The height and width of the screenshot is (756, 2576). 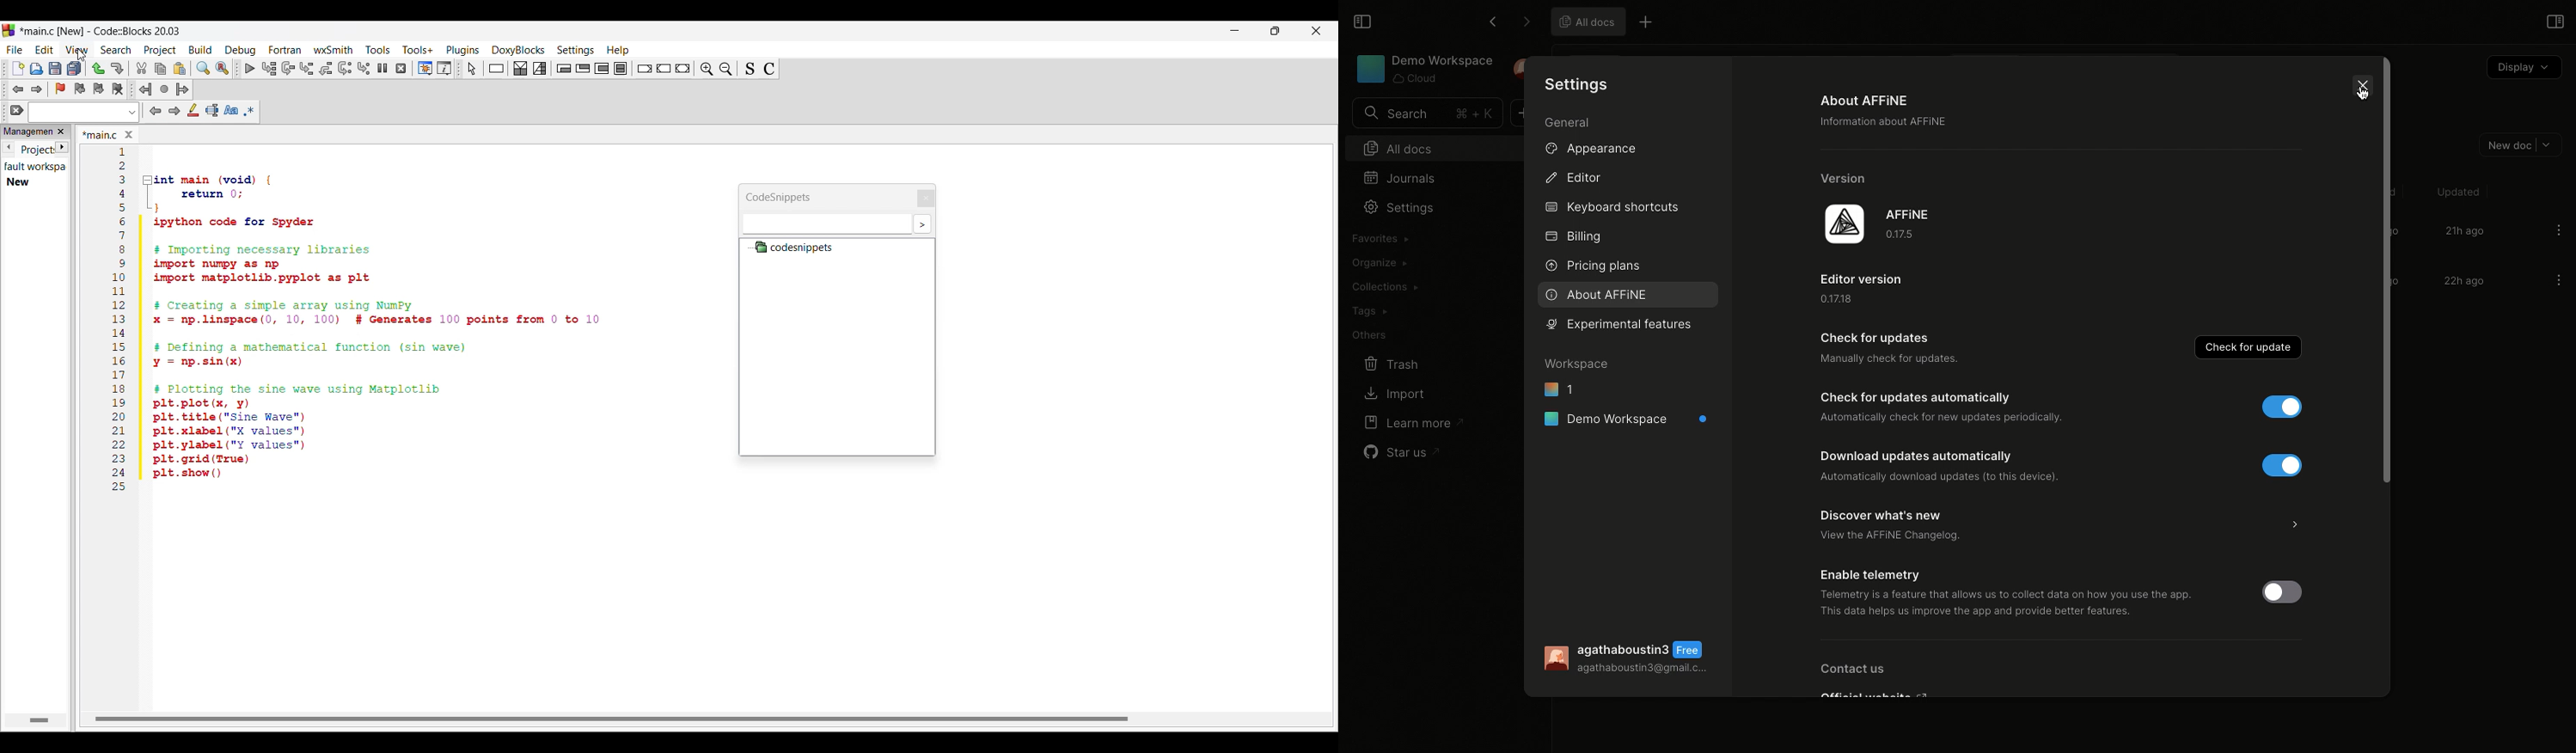 What do you see at coordinates (1419, 237) in the screenshot?
I see `Import workspace` at bounding box center [1419, 237].